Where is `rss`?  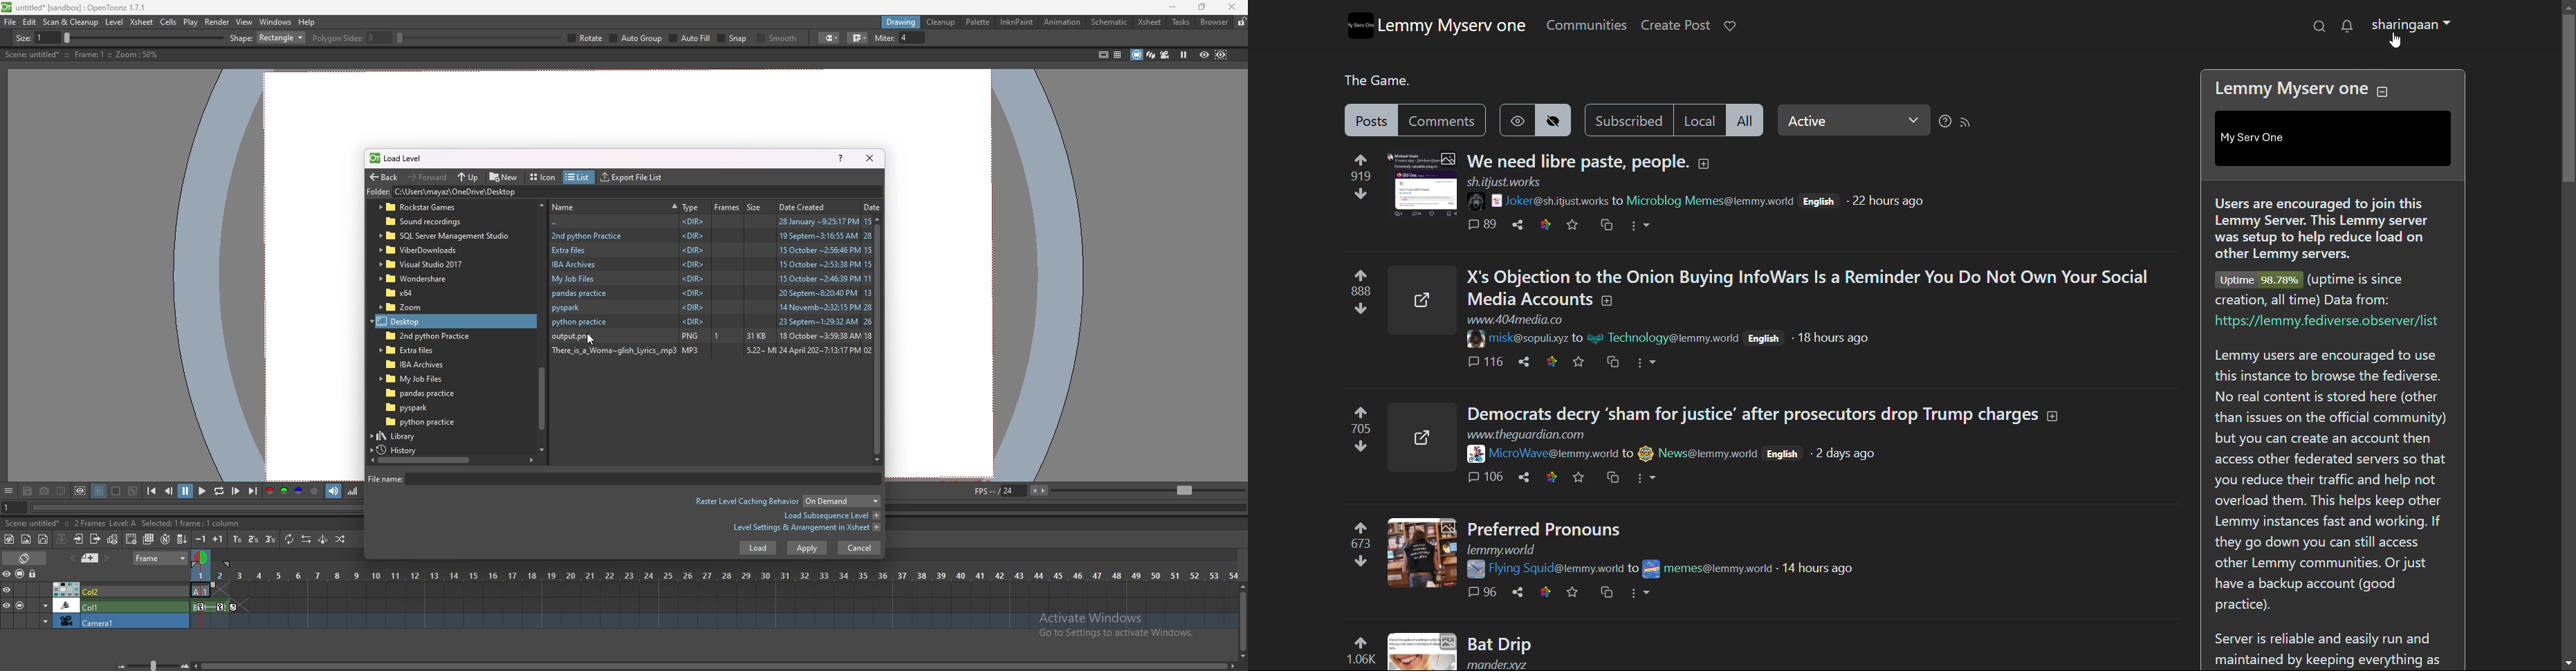 rss is located at coordinates (1965, 121).